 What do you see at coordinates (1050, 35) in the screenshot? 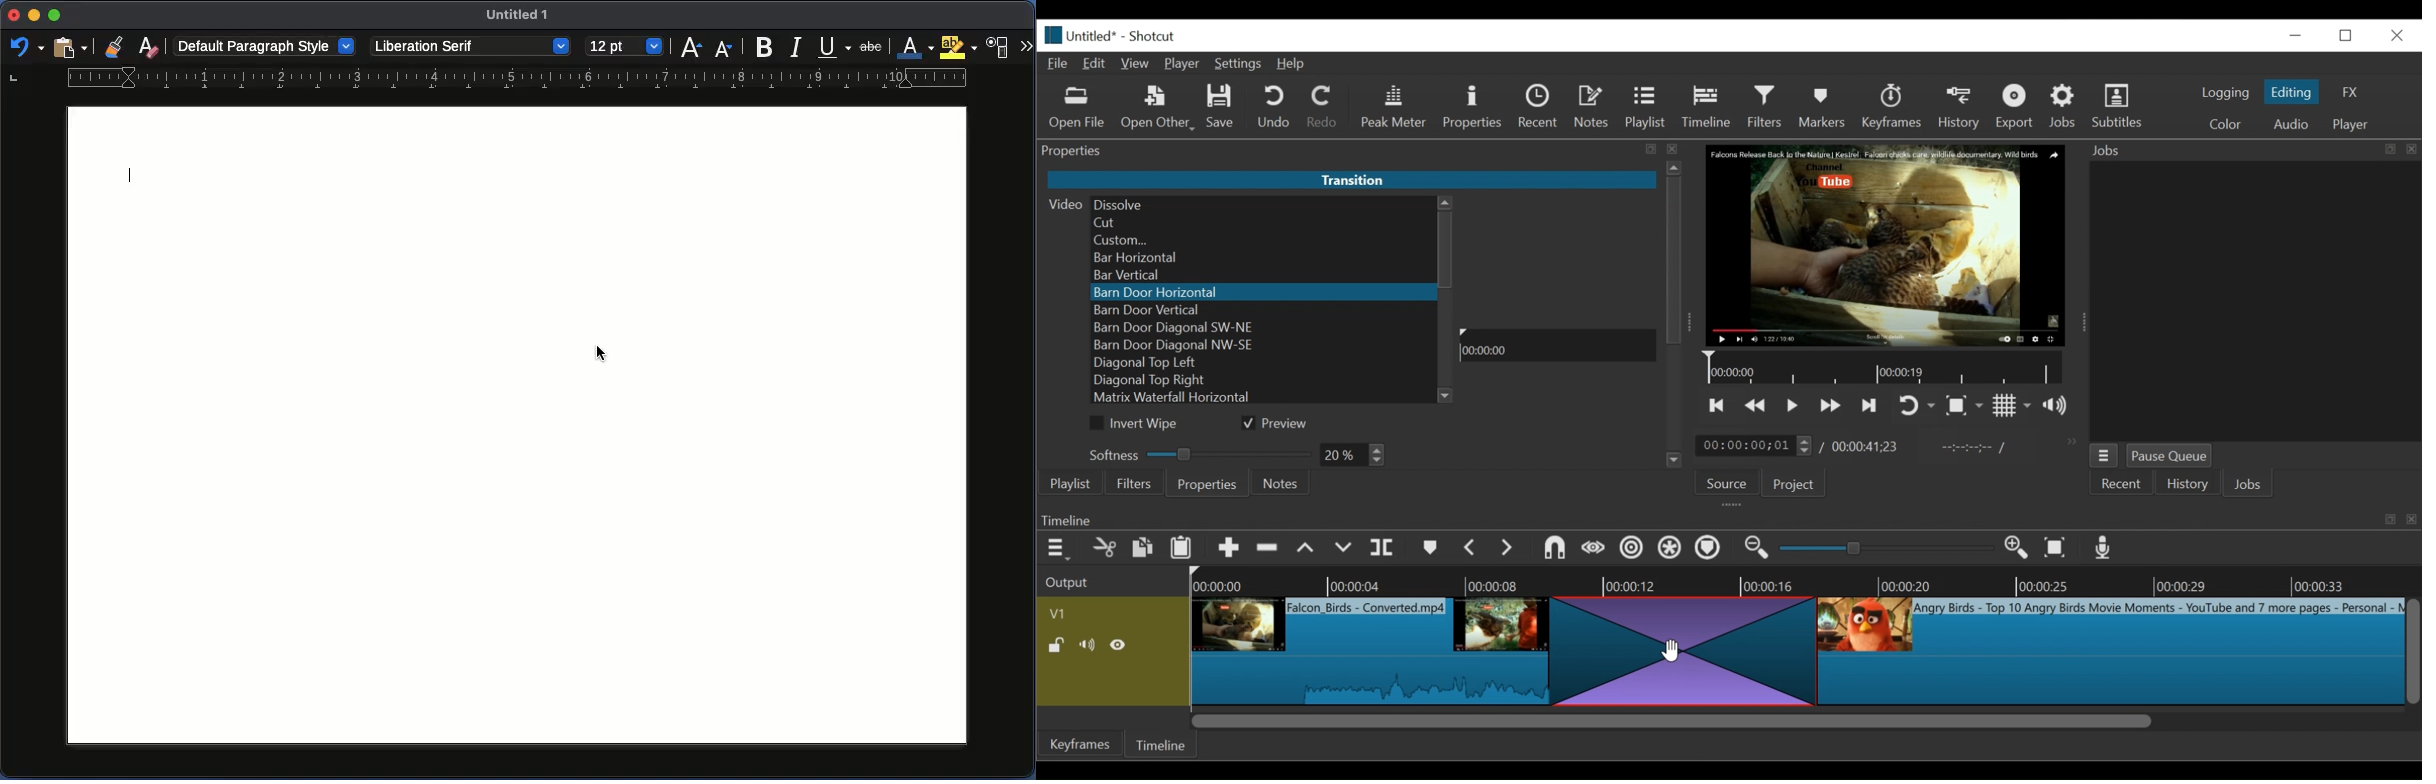
I see `Shotcut logo` at bounding box center [1050, 35].